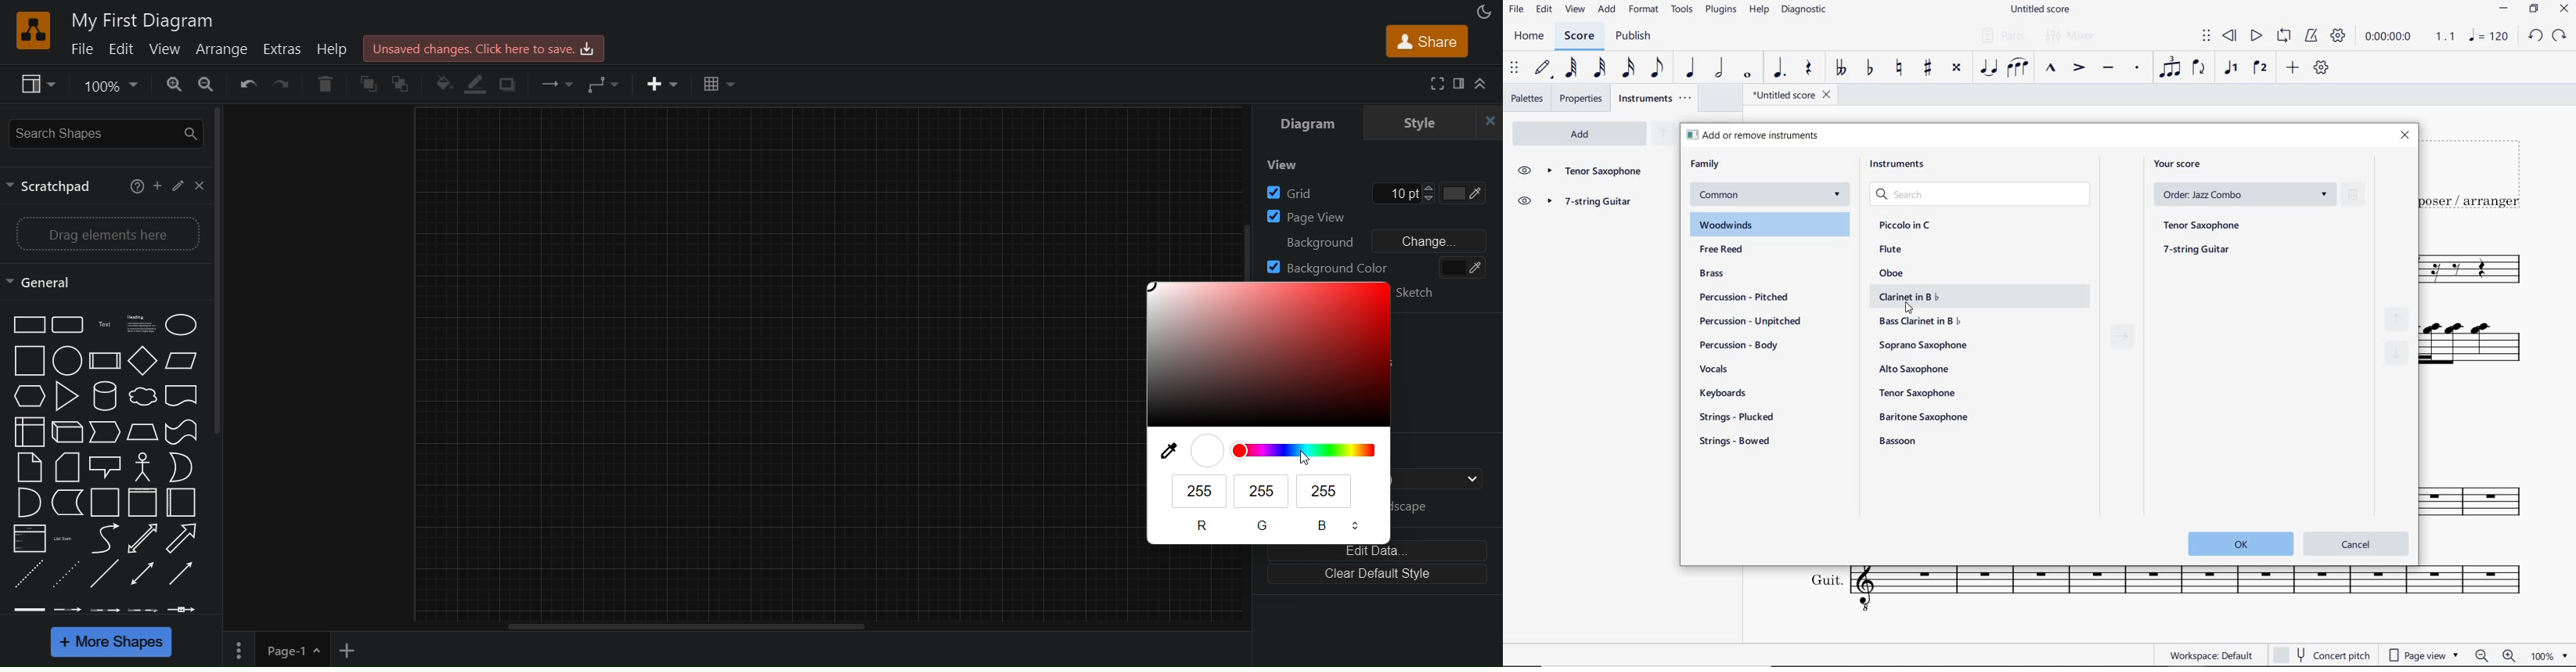 Image resolution: width=2576 pixels, height=672 pixels. Describe the element at coordinates (1458, 84) in the screenshot. I see `format` at that location.